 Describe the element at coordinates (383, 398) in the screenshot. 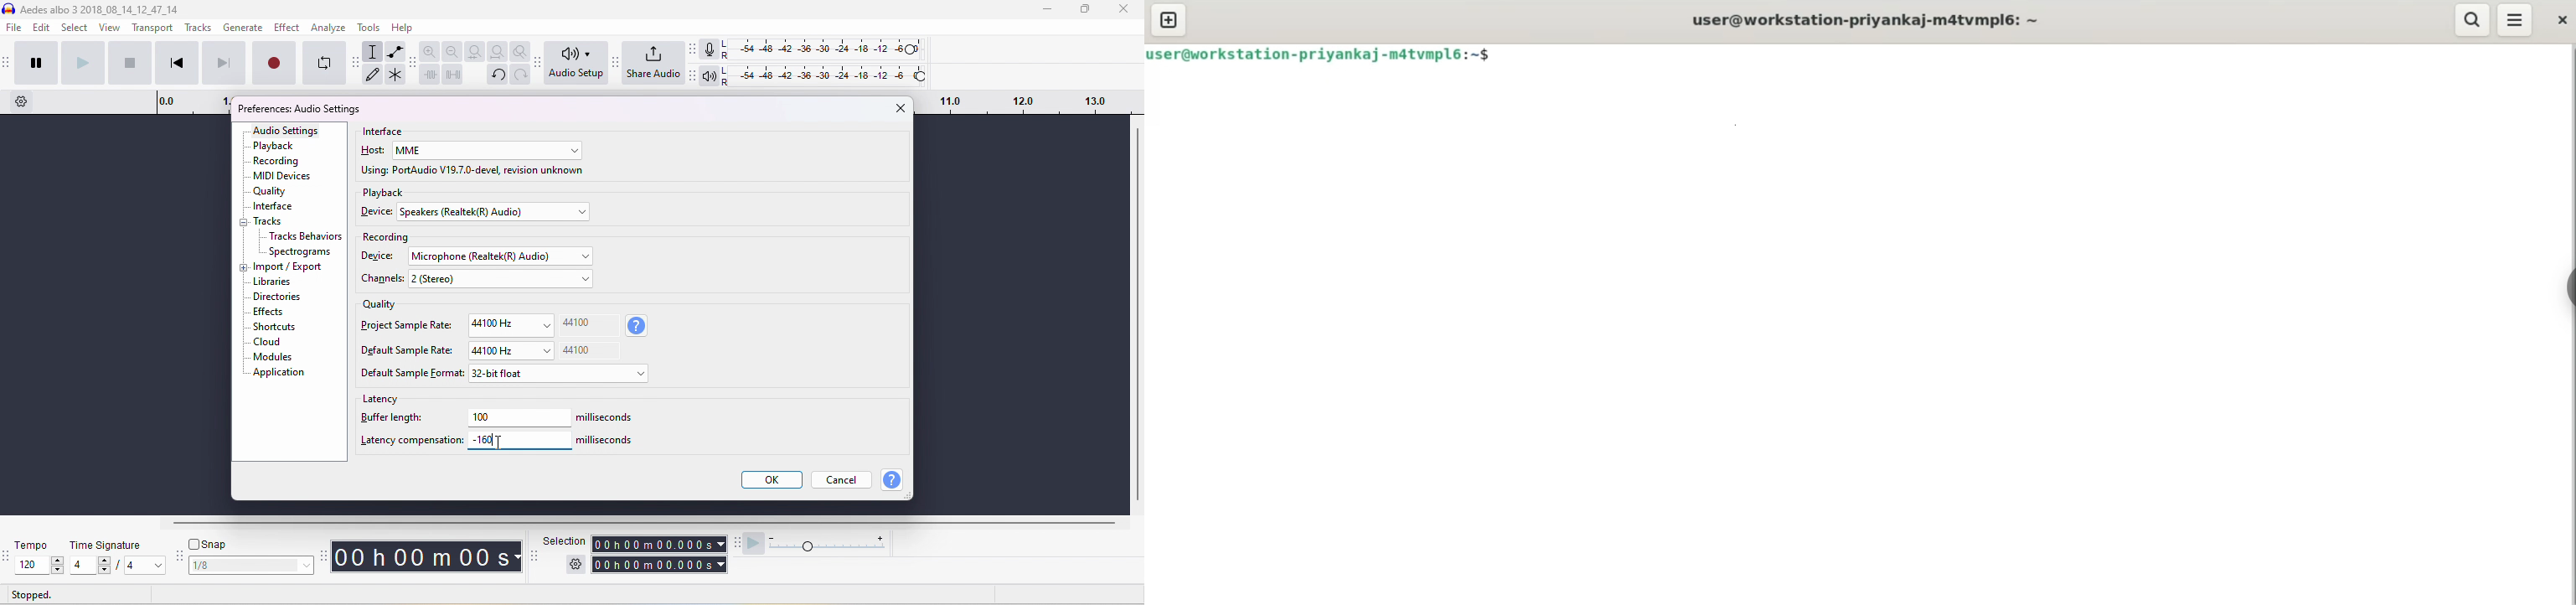

I see `latency` at that location.